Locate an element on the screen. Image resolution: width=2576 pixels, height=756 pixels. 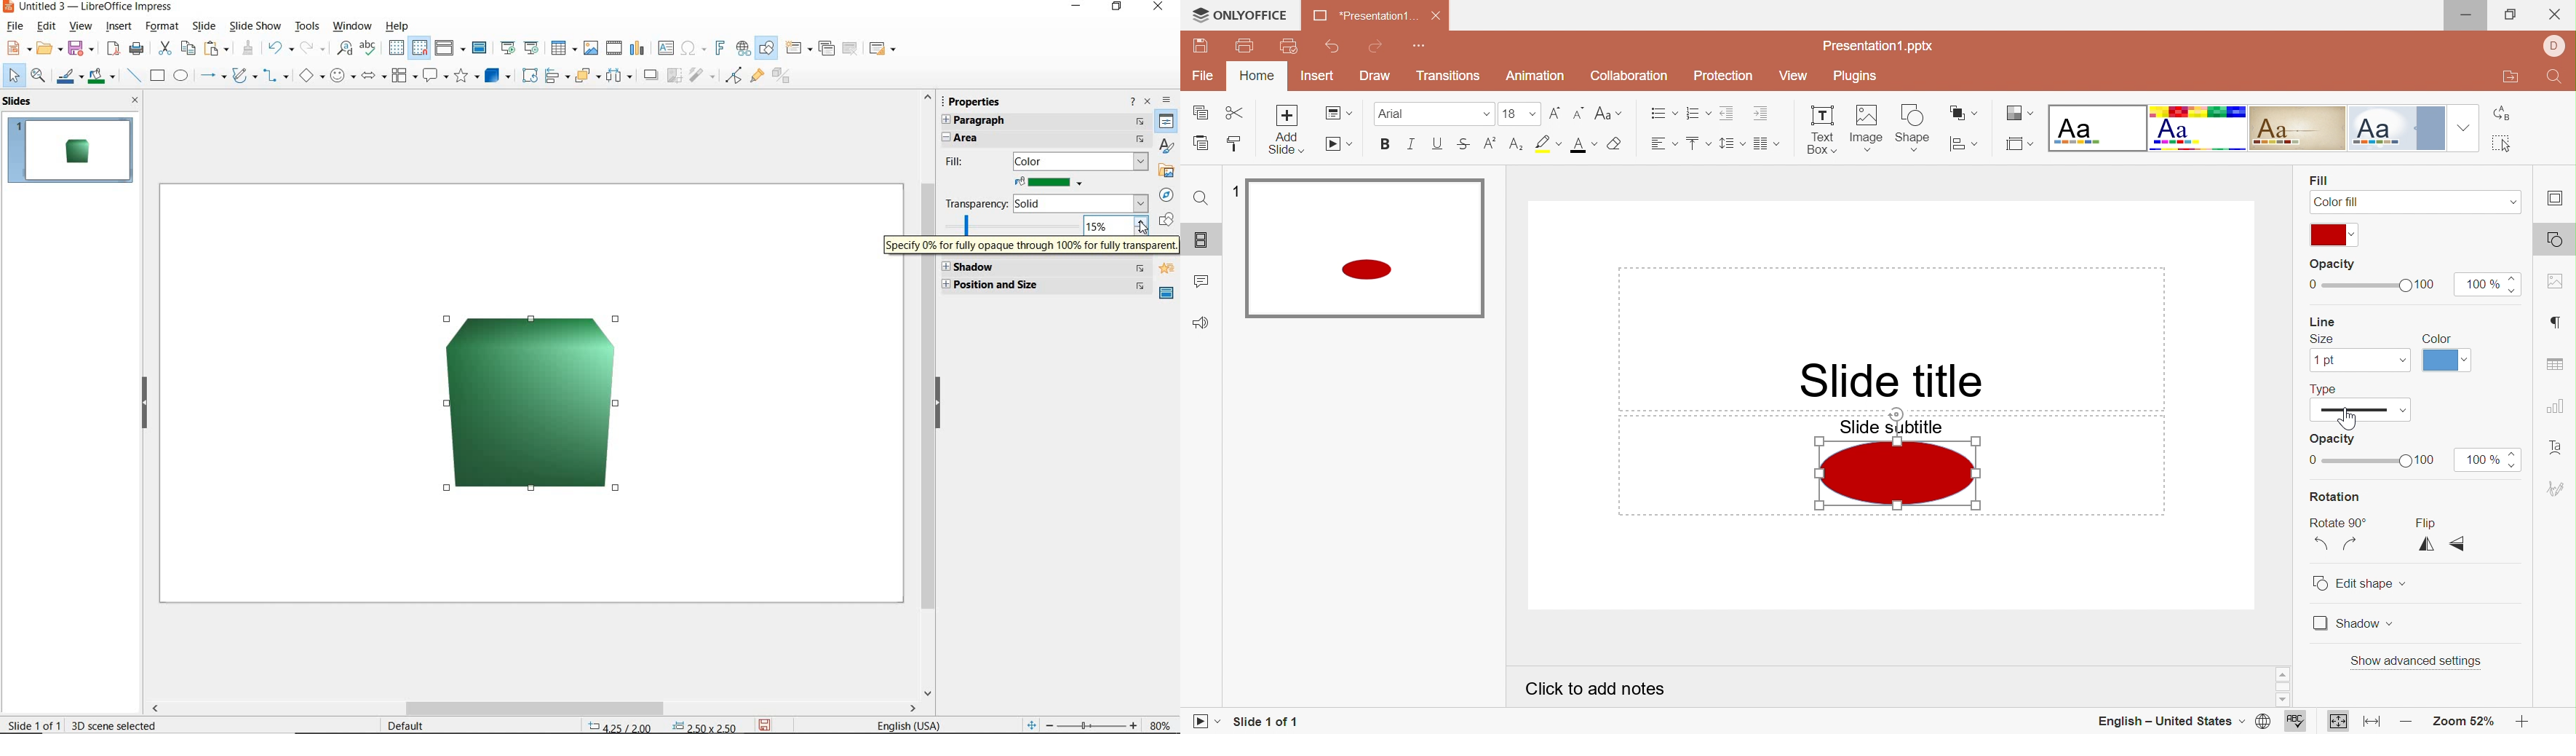
Zoom 52% is located at coordinates (2465, 722).